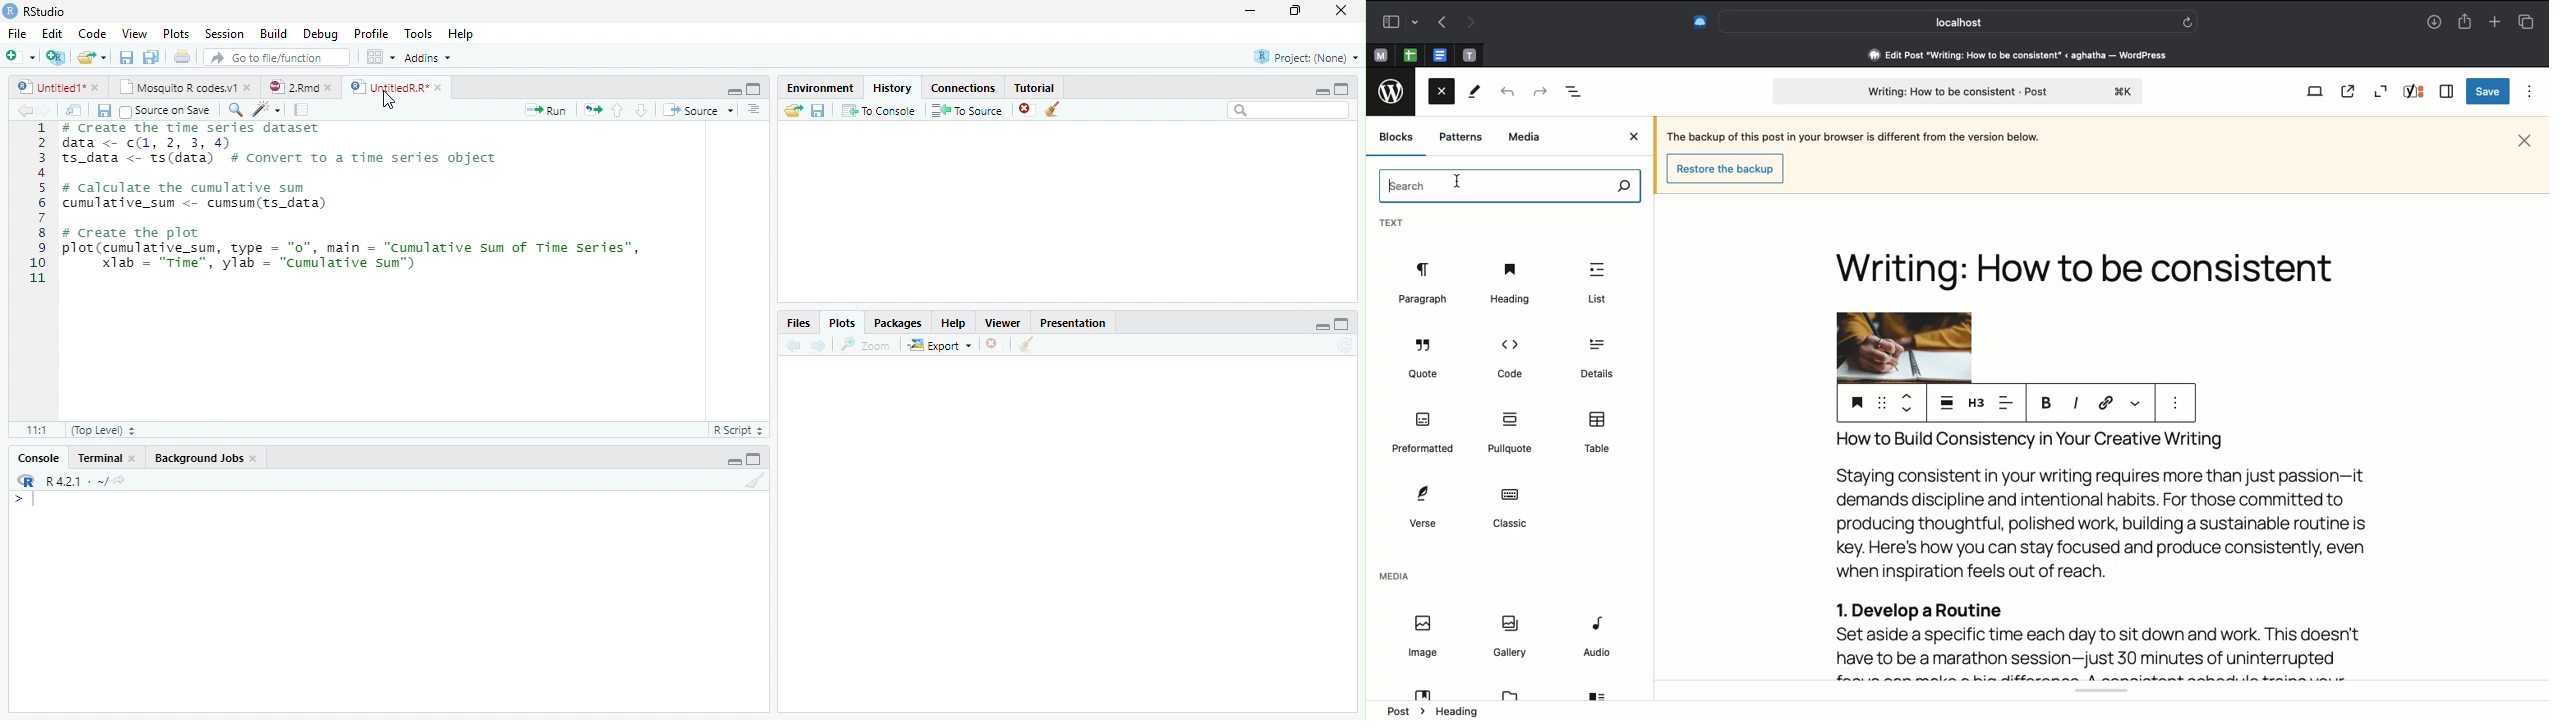  I want to click on Export, so click(939, 347).